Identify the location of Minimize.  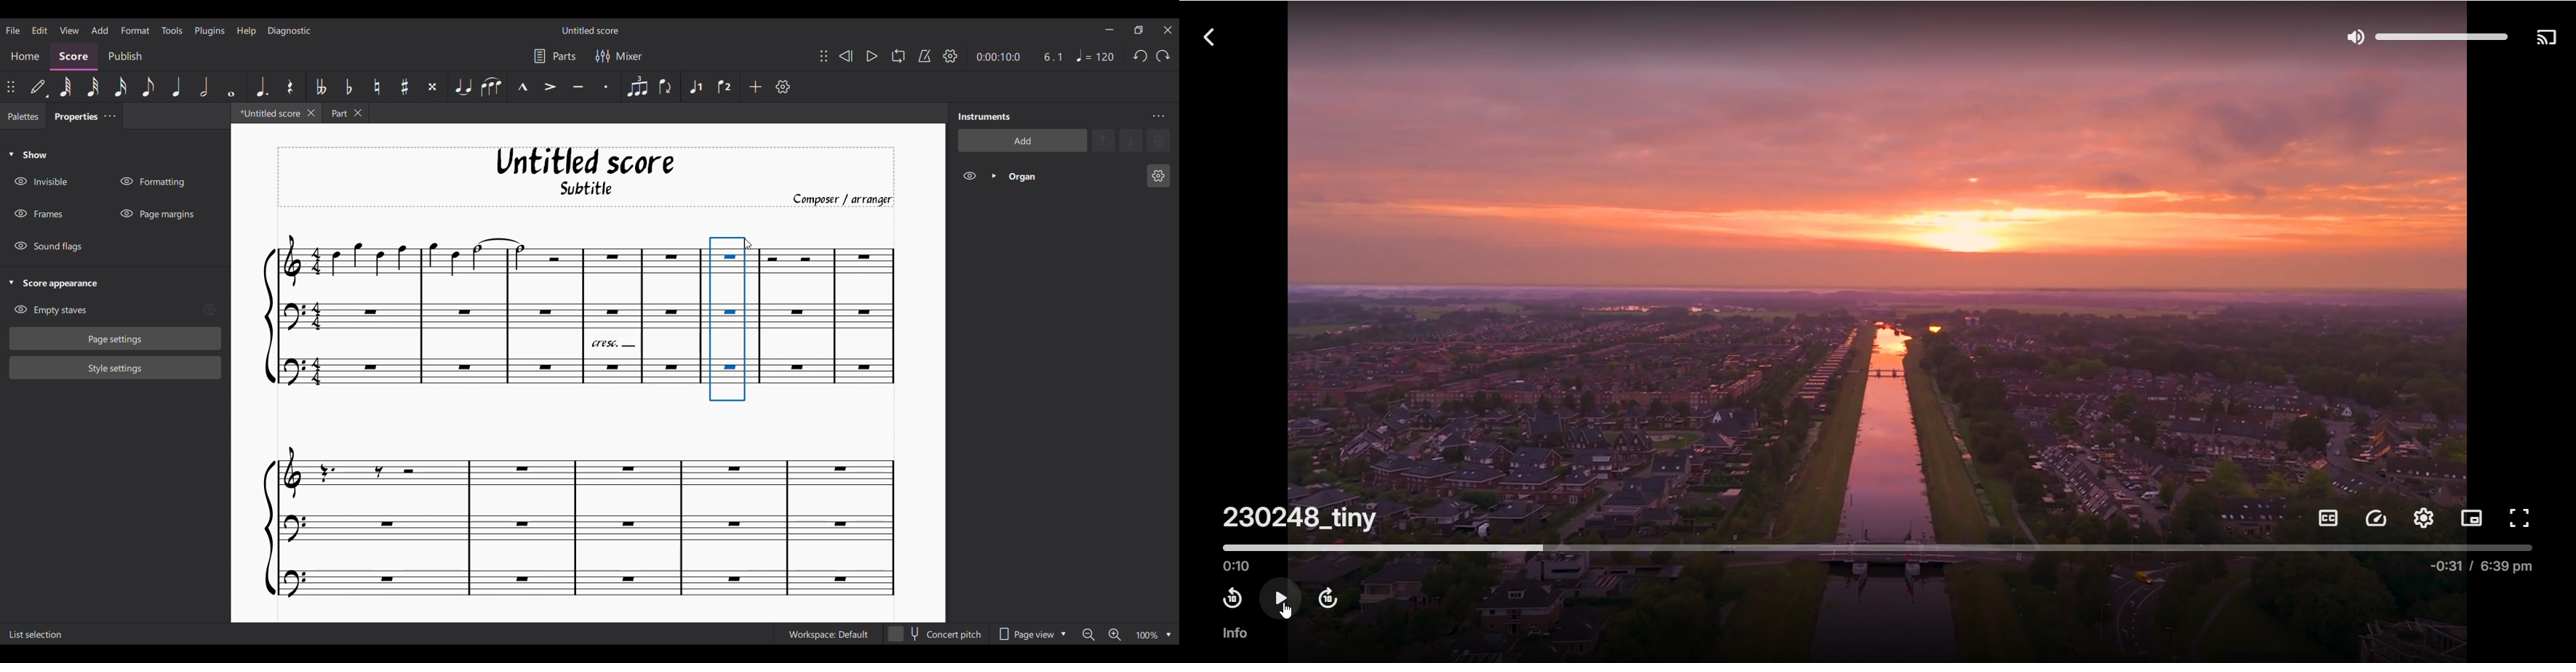
(1109, 29).